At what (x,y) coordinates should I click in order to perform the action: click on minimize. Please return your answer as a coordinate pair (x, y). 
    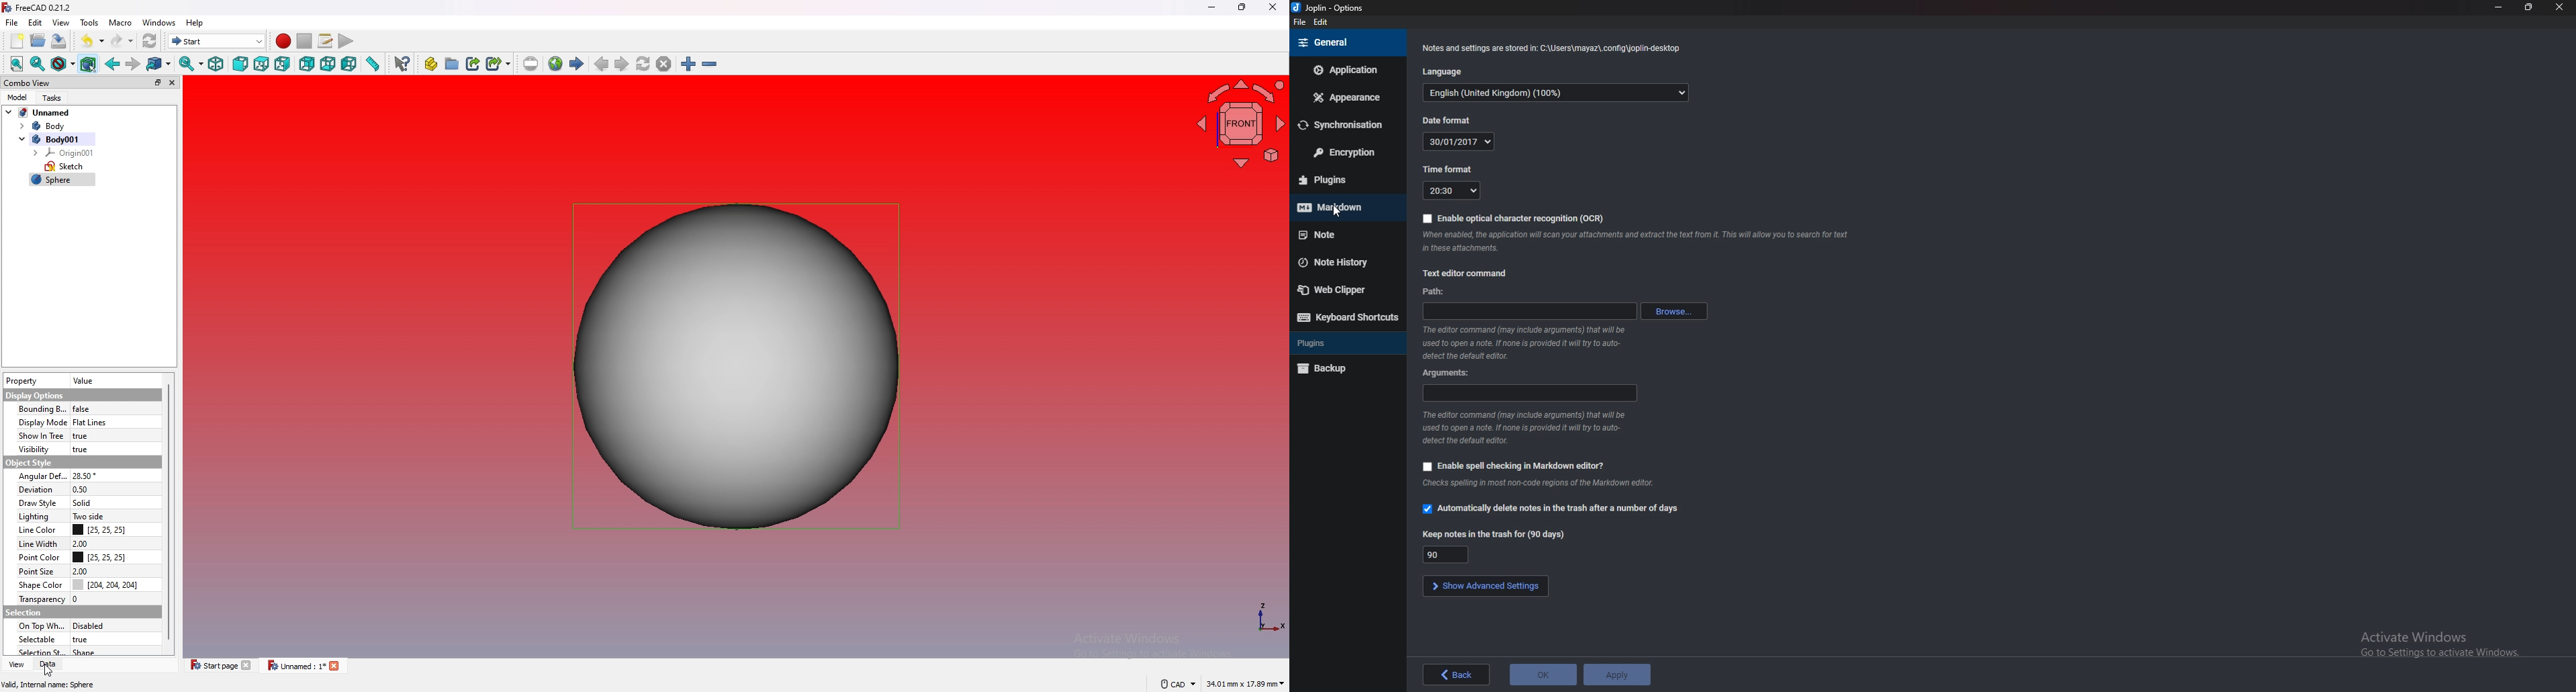
    Looking at the image, I should click on (2500, 7).